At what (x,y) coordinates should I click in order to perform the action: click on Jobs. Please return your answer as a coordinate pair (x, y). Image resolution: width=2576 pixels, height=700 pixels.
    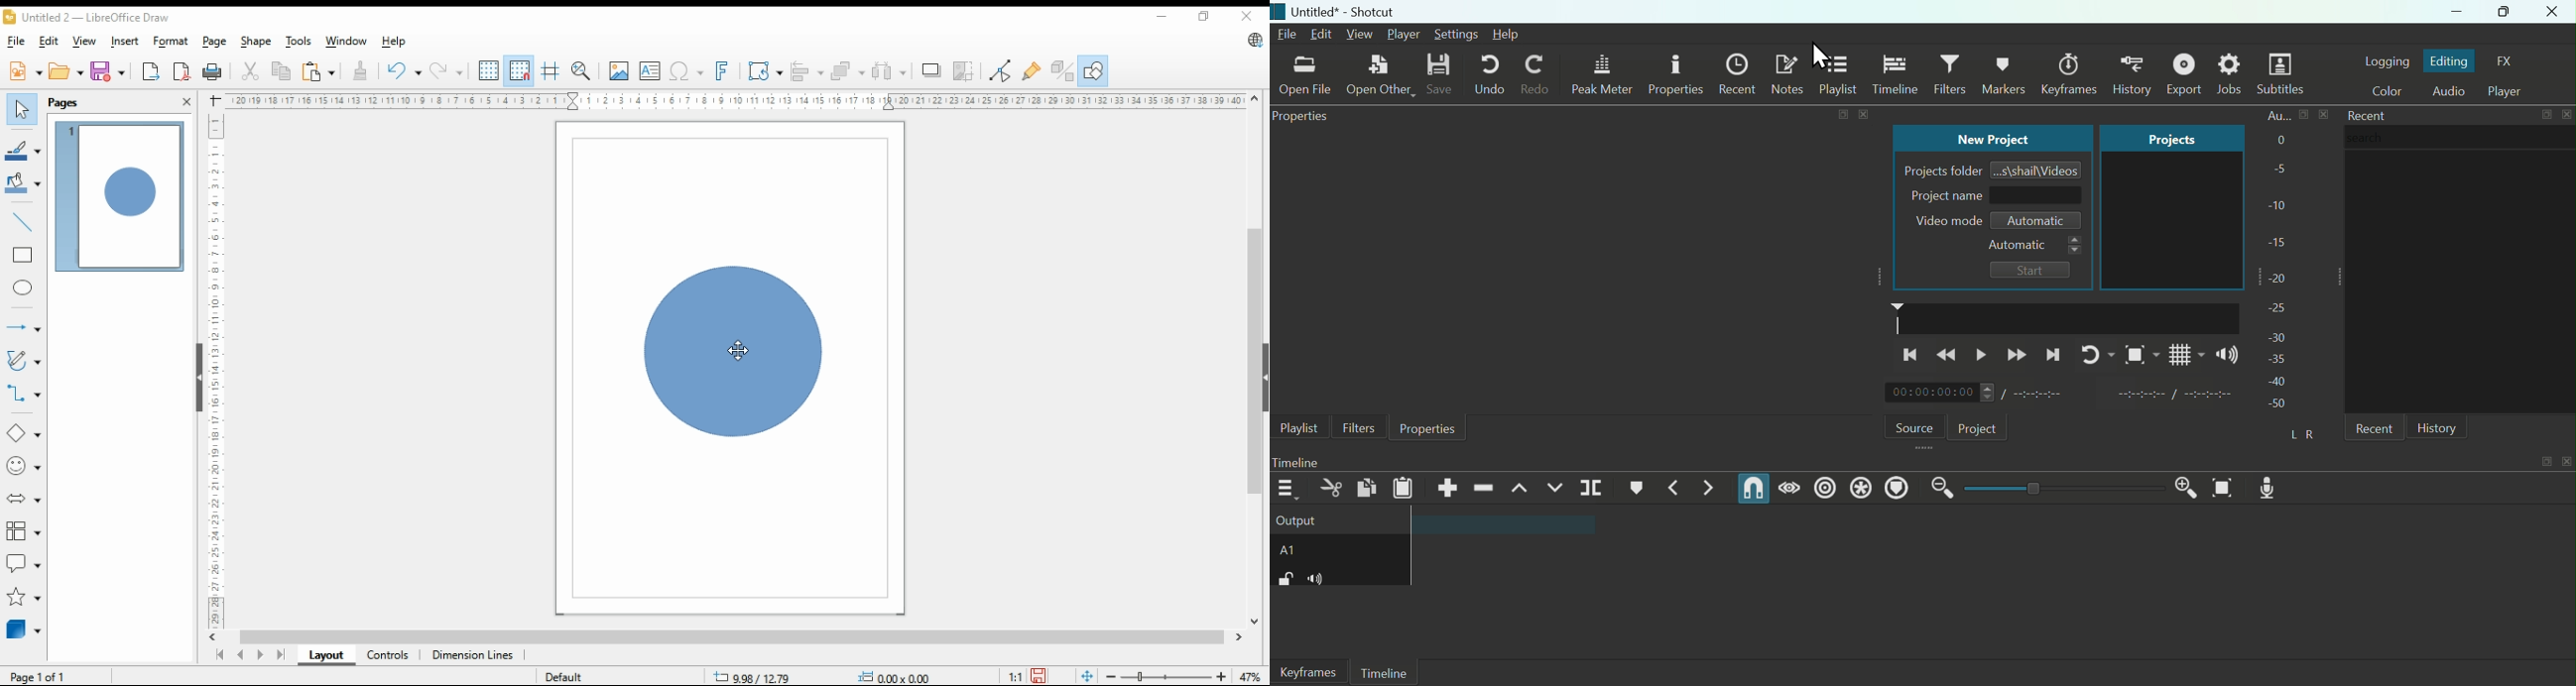
    Looking at the image, I should click on (2233, 74).